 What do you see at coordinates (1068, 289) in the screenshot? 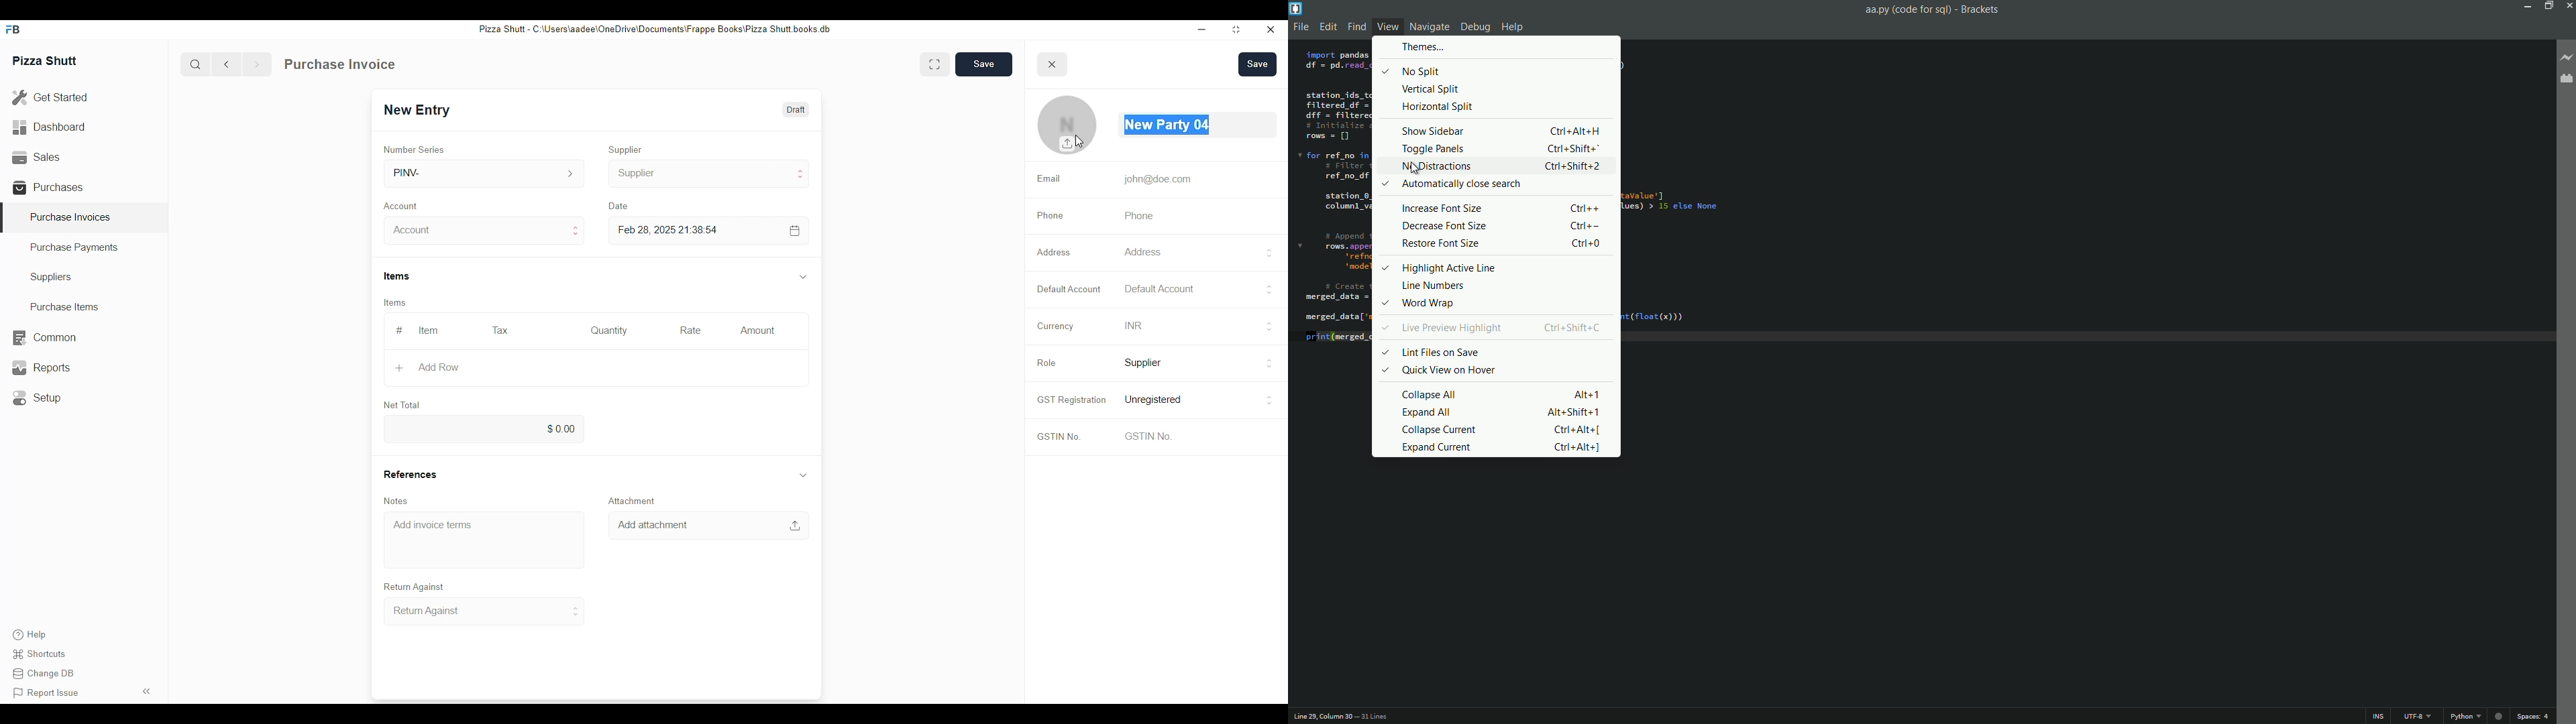
I see `Default Account` at bounding box center [1068, 289].